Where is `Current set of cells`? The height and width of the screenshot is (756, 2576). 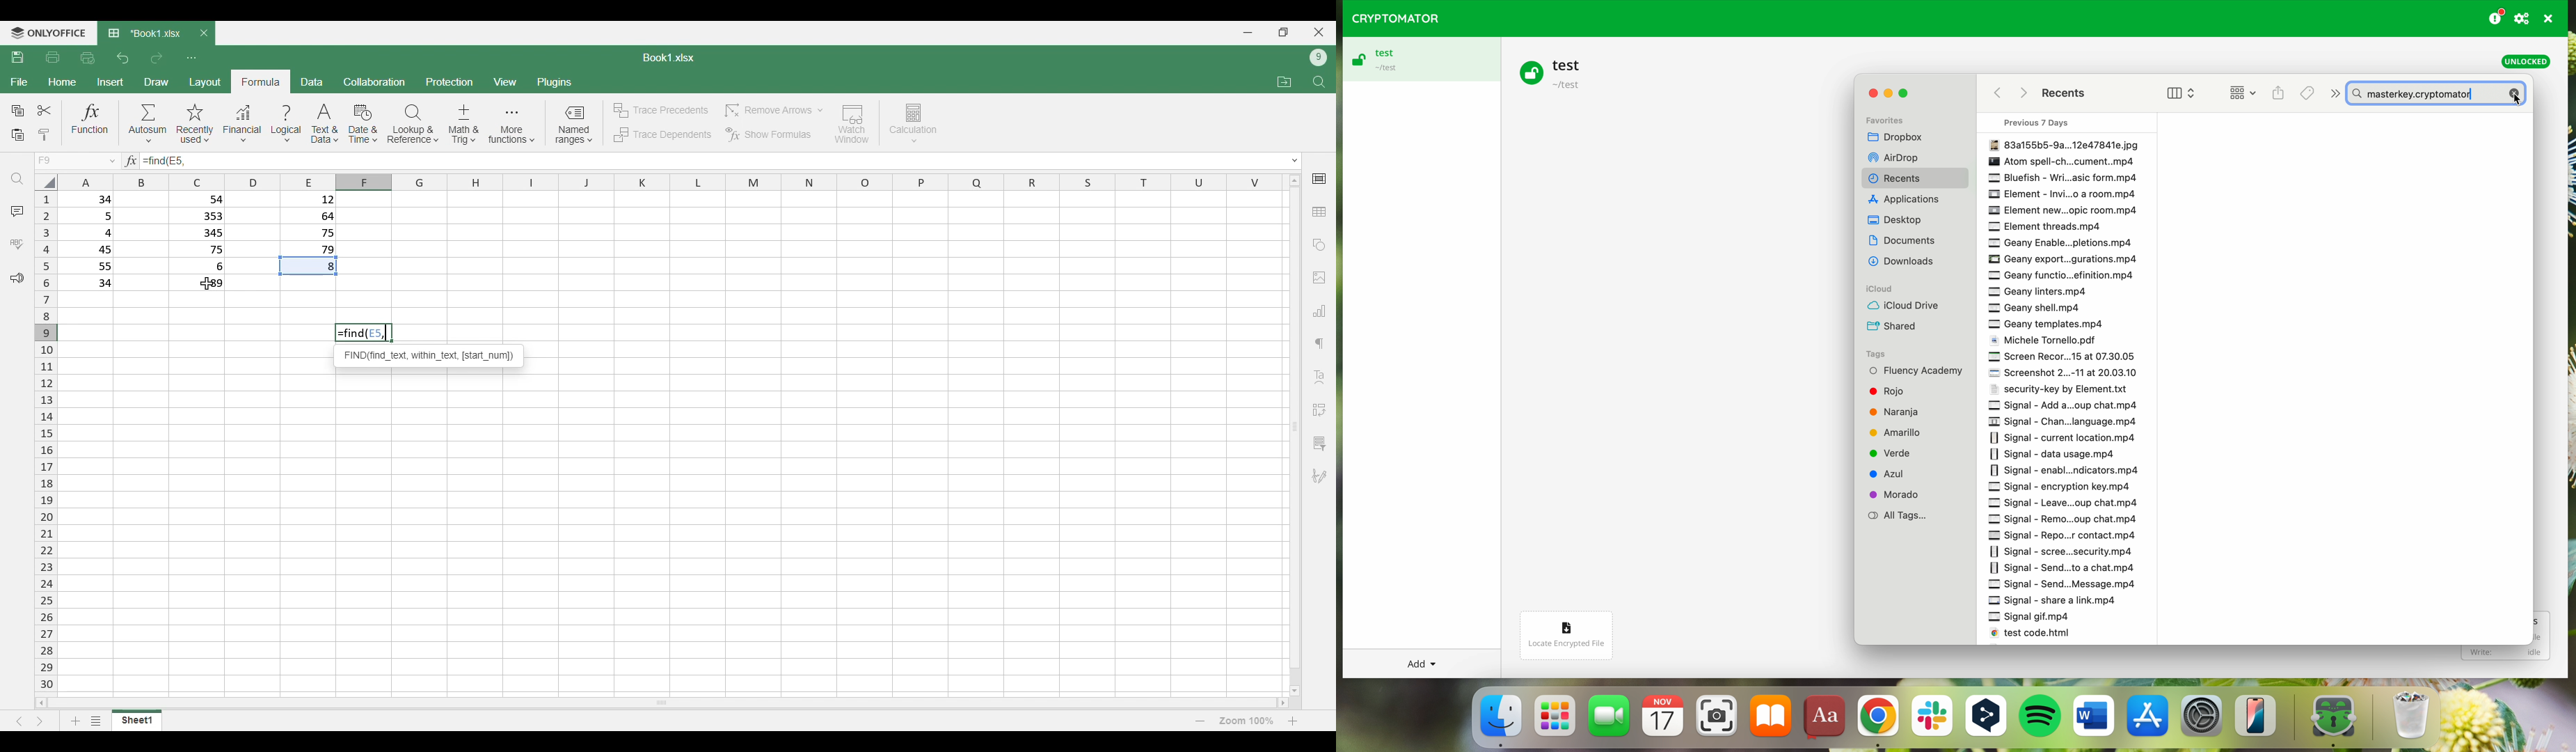 Current set of cells is located at coordinates (673, 534).